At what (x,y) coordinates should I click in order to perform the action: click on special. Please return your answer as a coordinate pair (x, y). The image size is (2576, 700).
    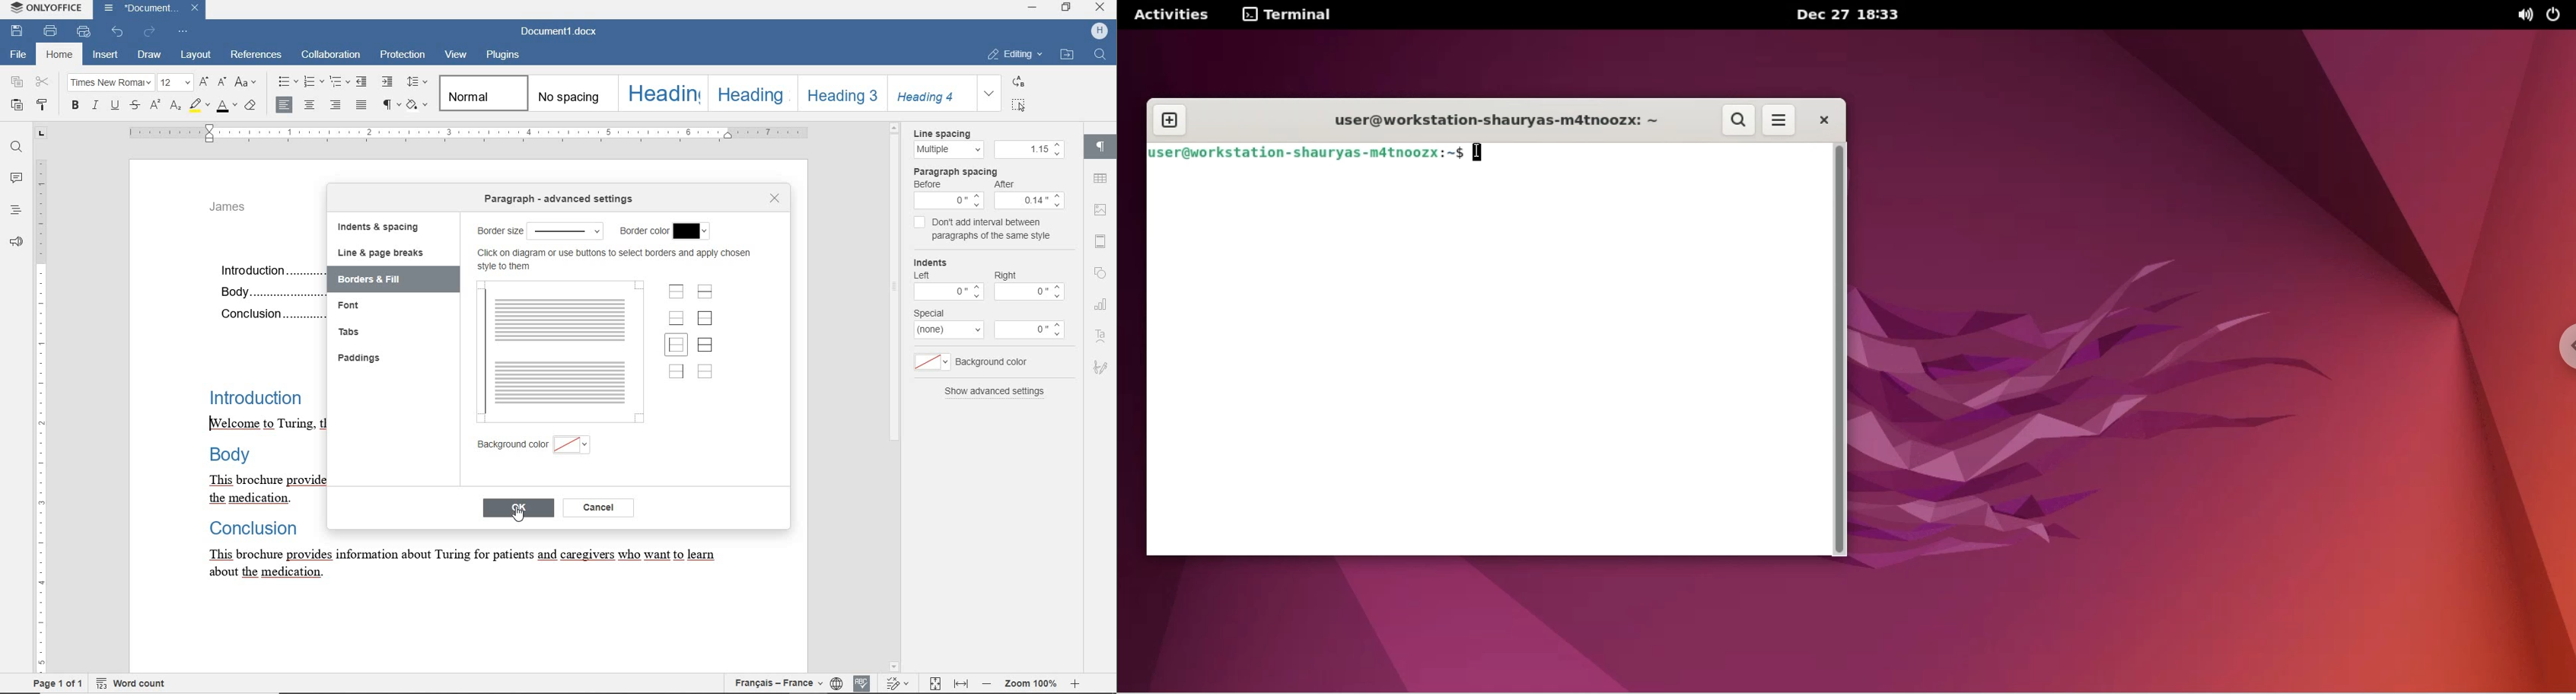
    Looking at the image, I should click on (930, 312).